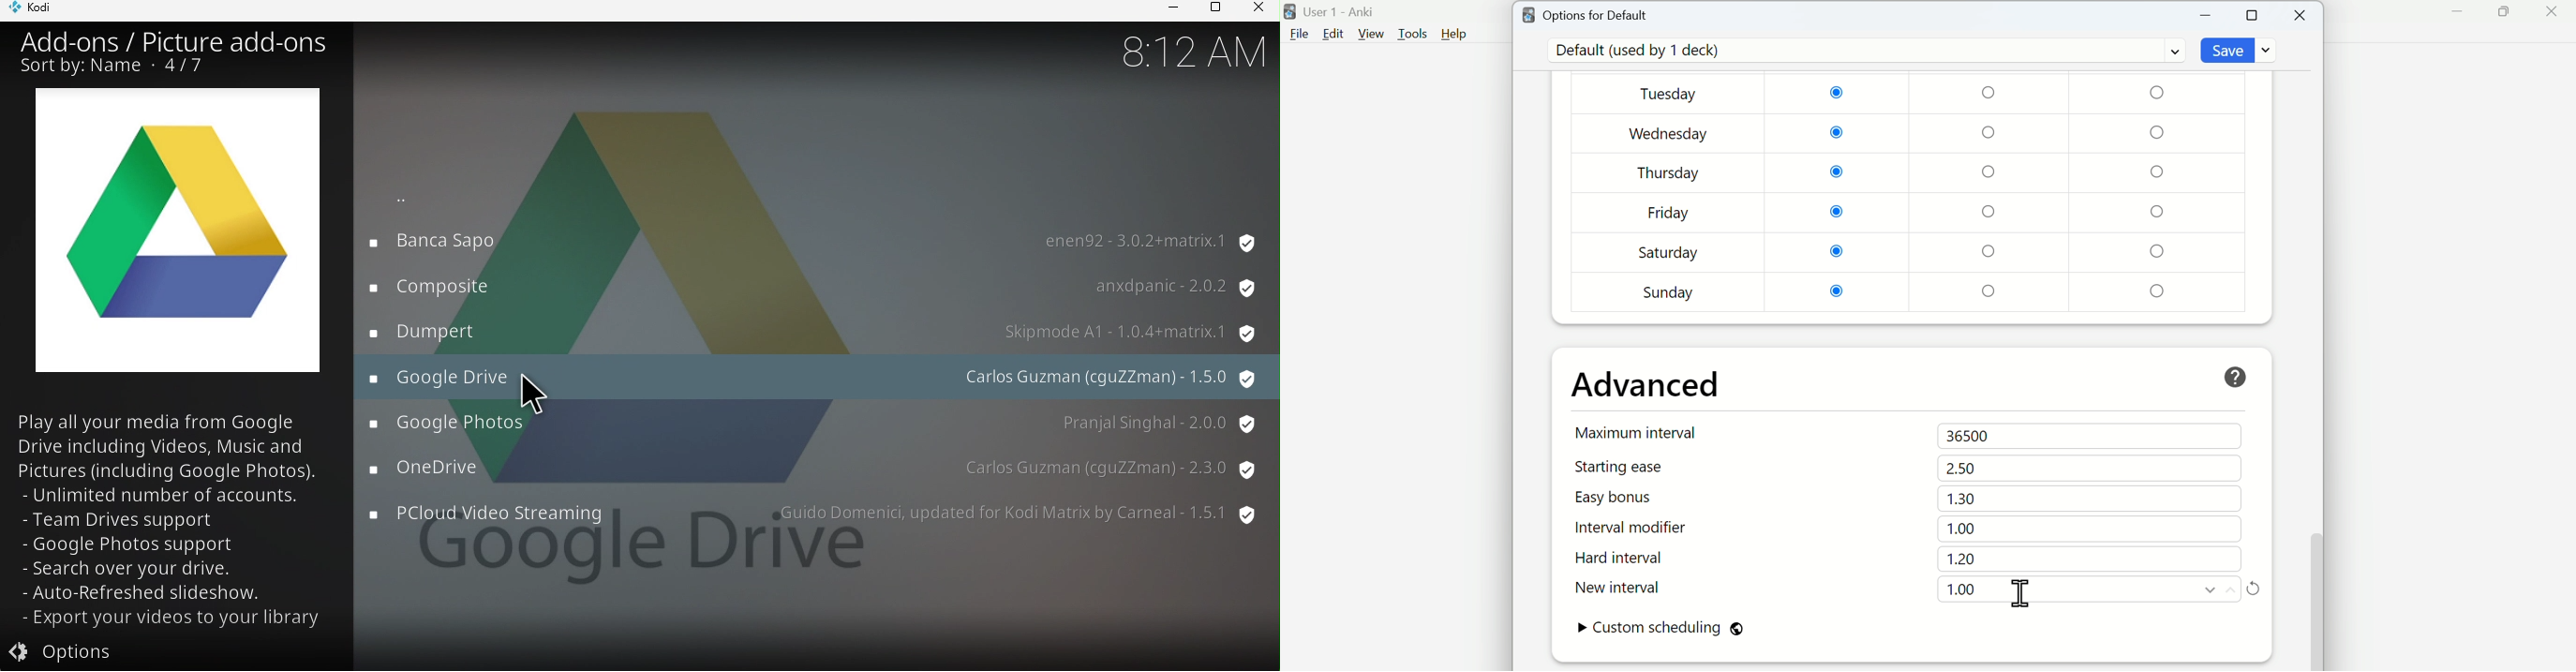 This screenshot has height=672, width=2576. Describe the element at coordinates (2206, 16) in the screenshot. I see `Minimize` at that location.